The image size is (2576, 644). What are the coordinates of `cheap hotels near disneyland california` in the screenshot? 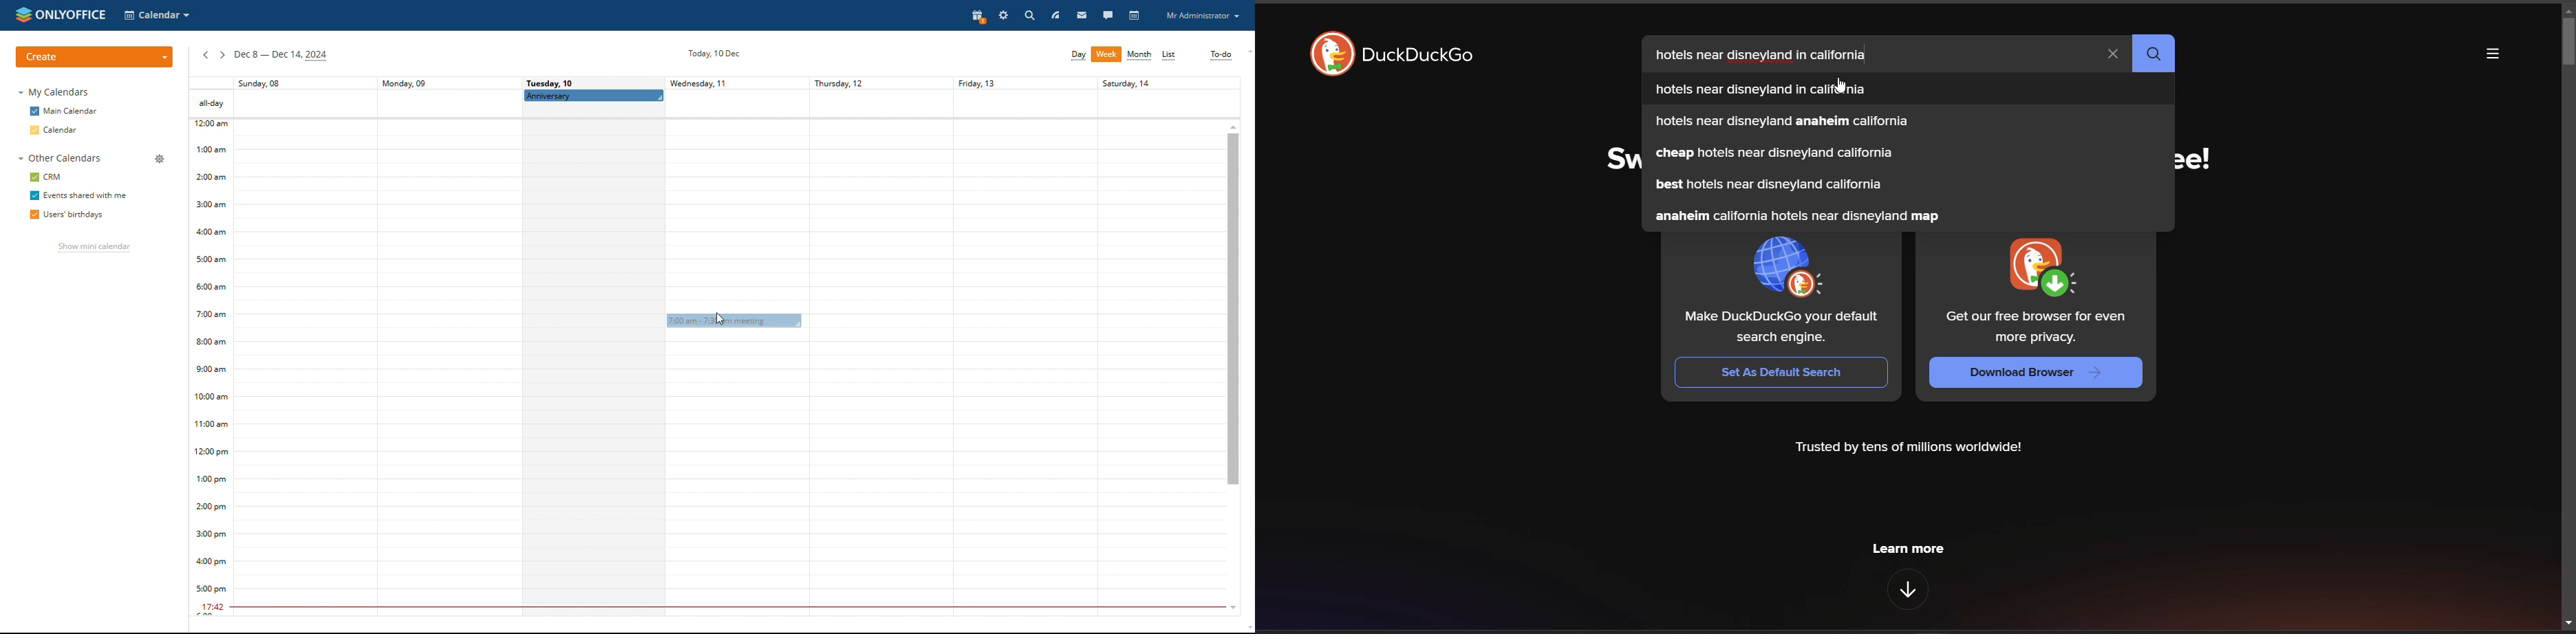 It's located at (1773, 153).